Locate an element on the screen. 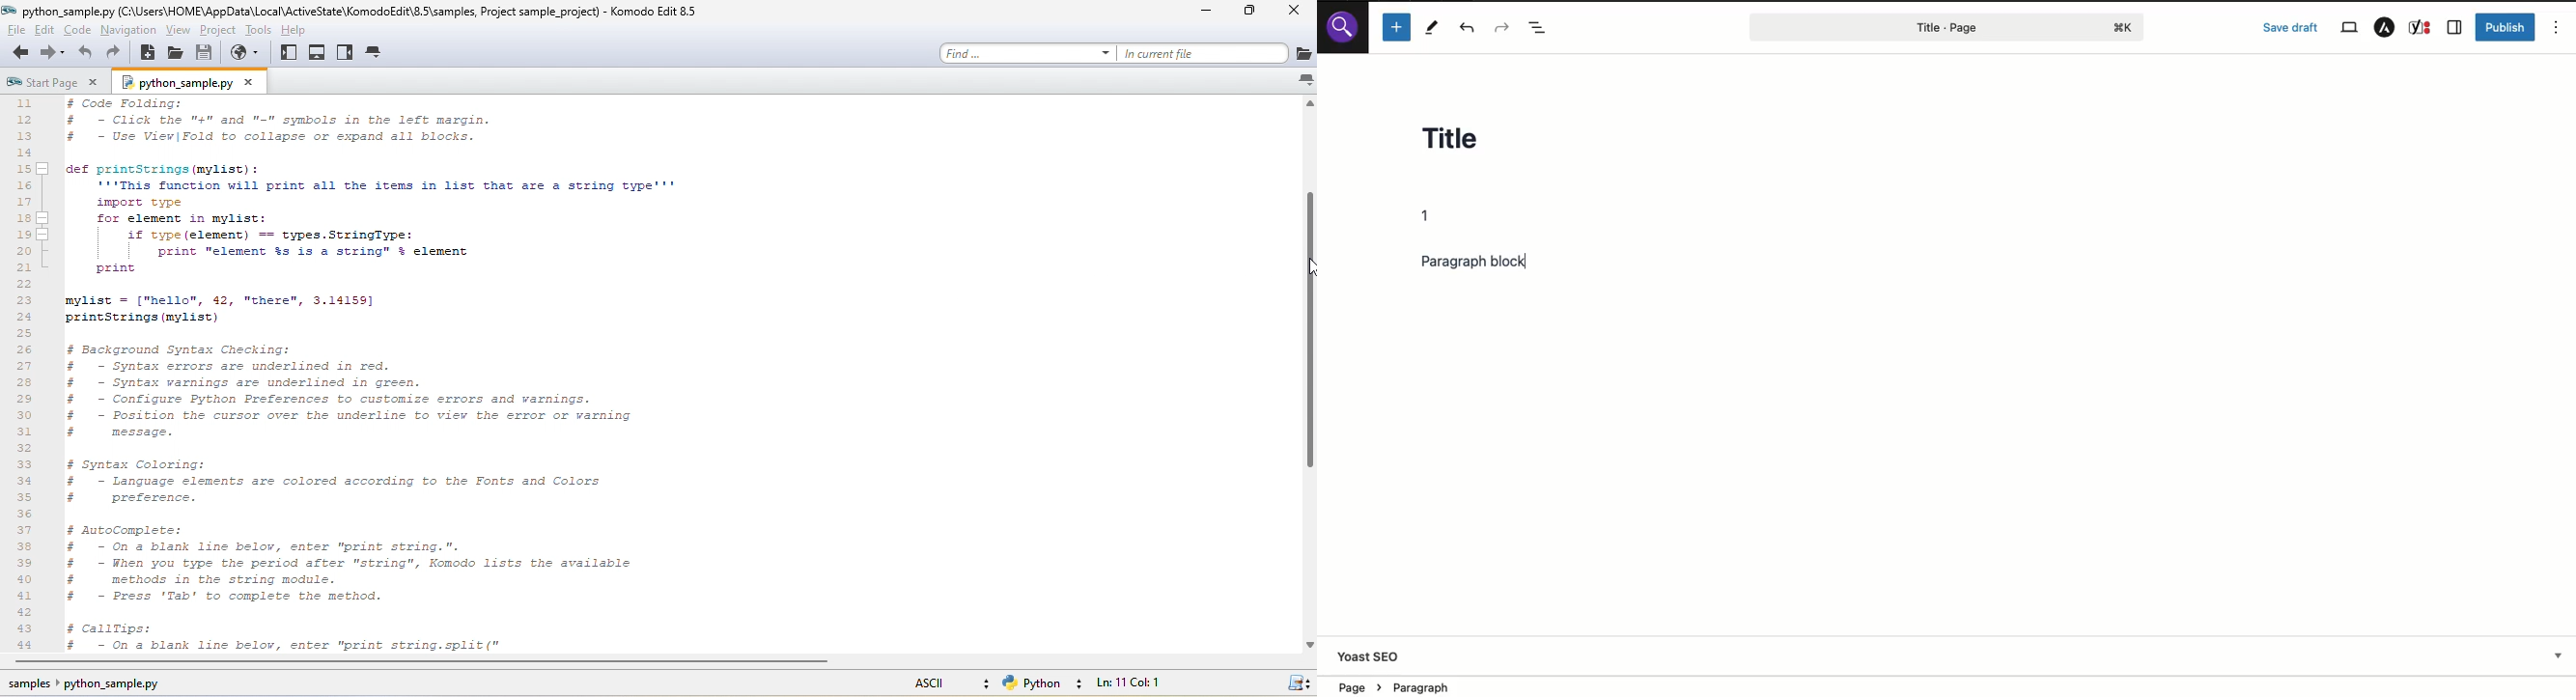  View is located at coordinates (2349, 28).